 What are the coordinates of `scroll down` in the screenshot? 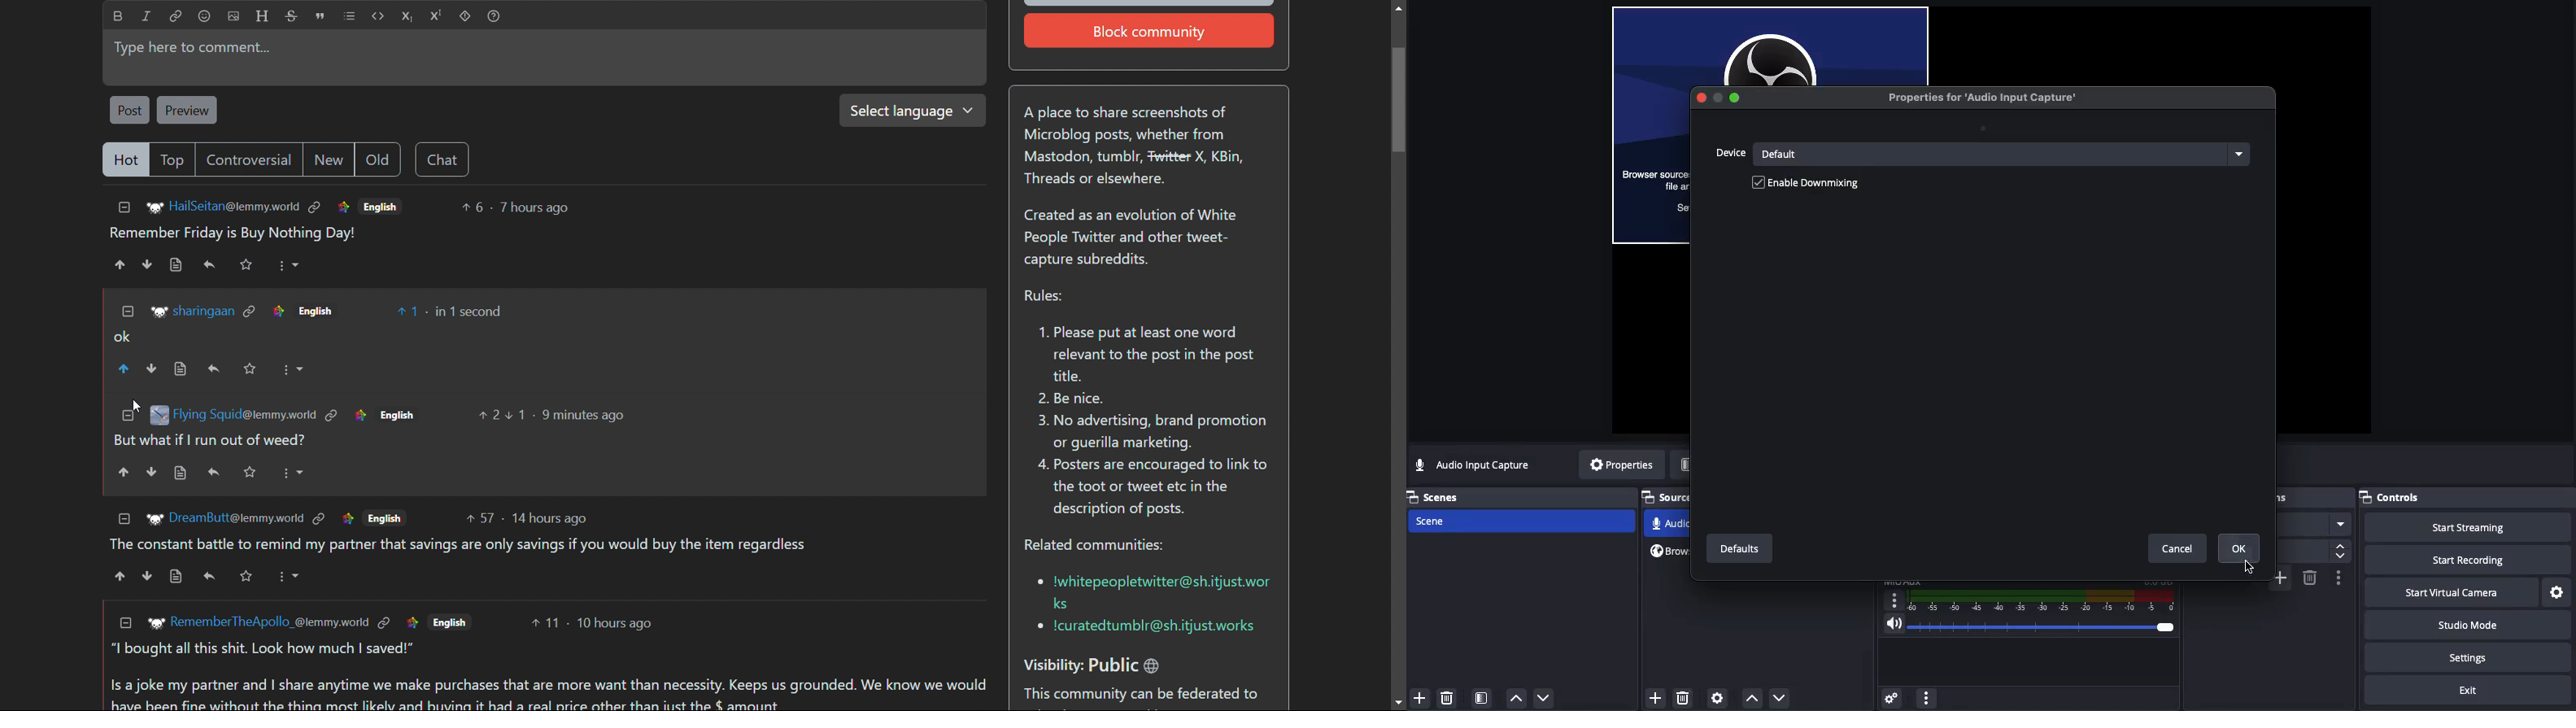 It's located at (1398, 702).